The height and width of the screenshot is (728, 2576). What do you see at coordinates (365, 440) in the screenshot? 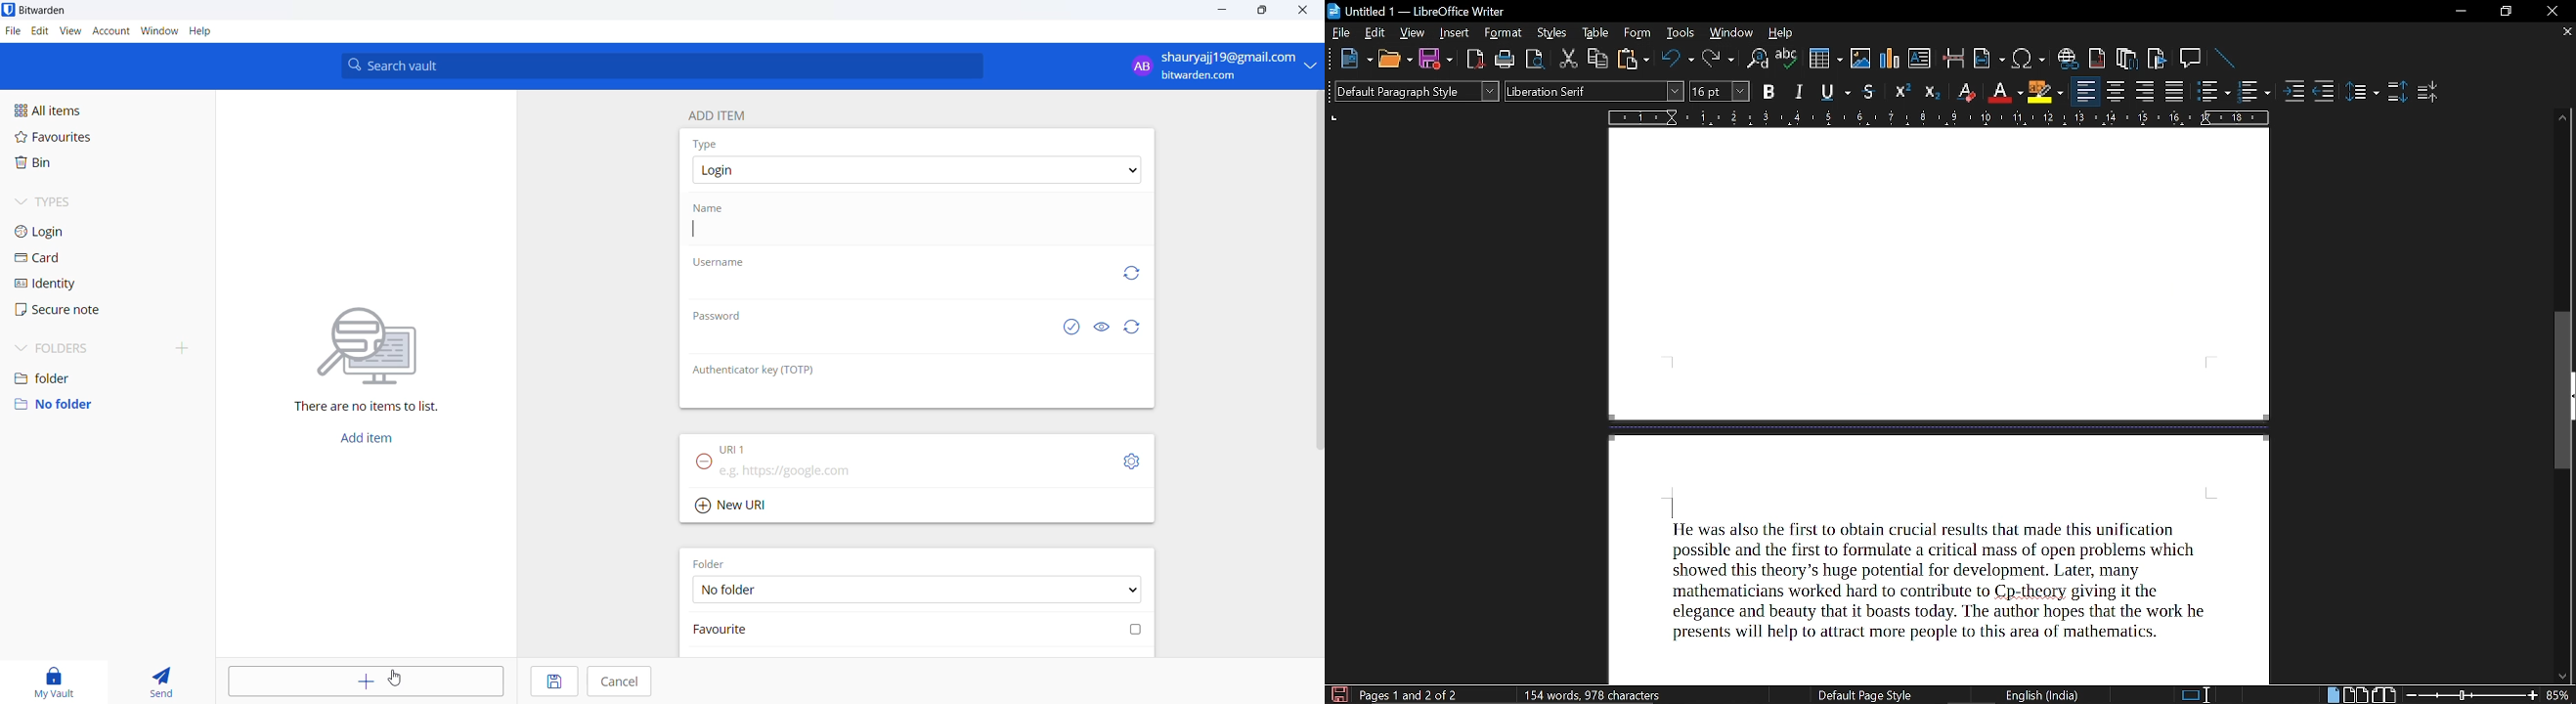
I see `add button` at bounding box center [365, 440].